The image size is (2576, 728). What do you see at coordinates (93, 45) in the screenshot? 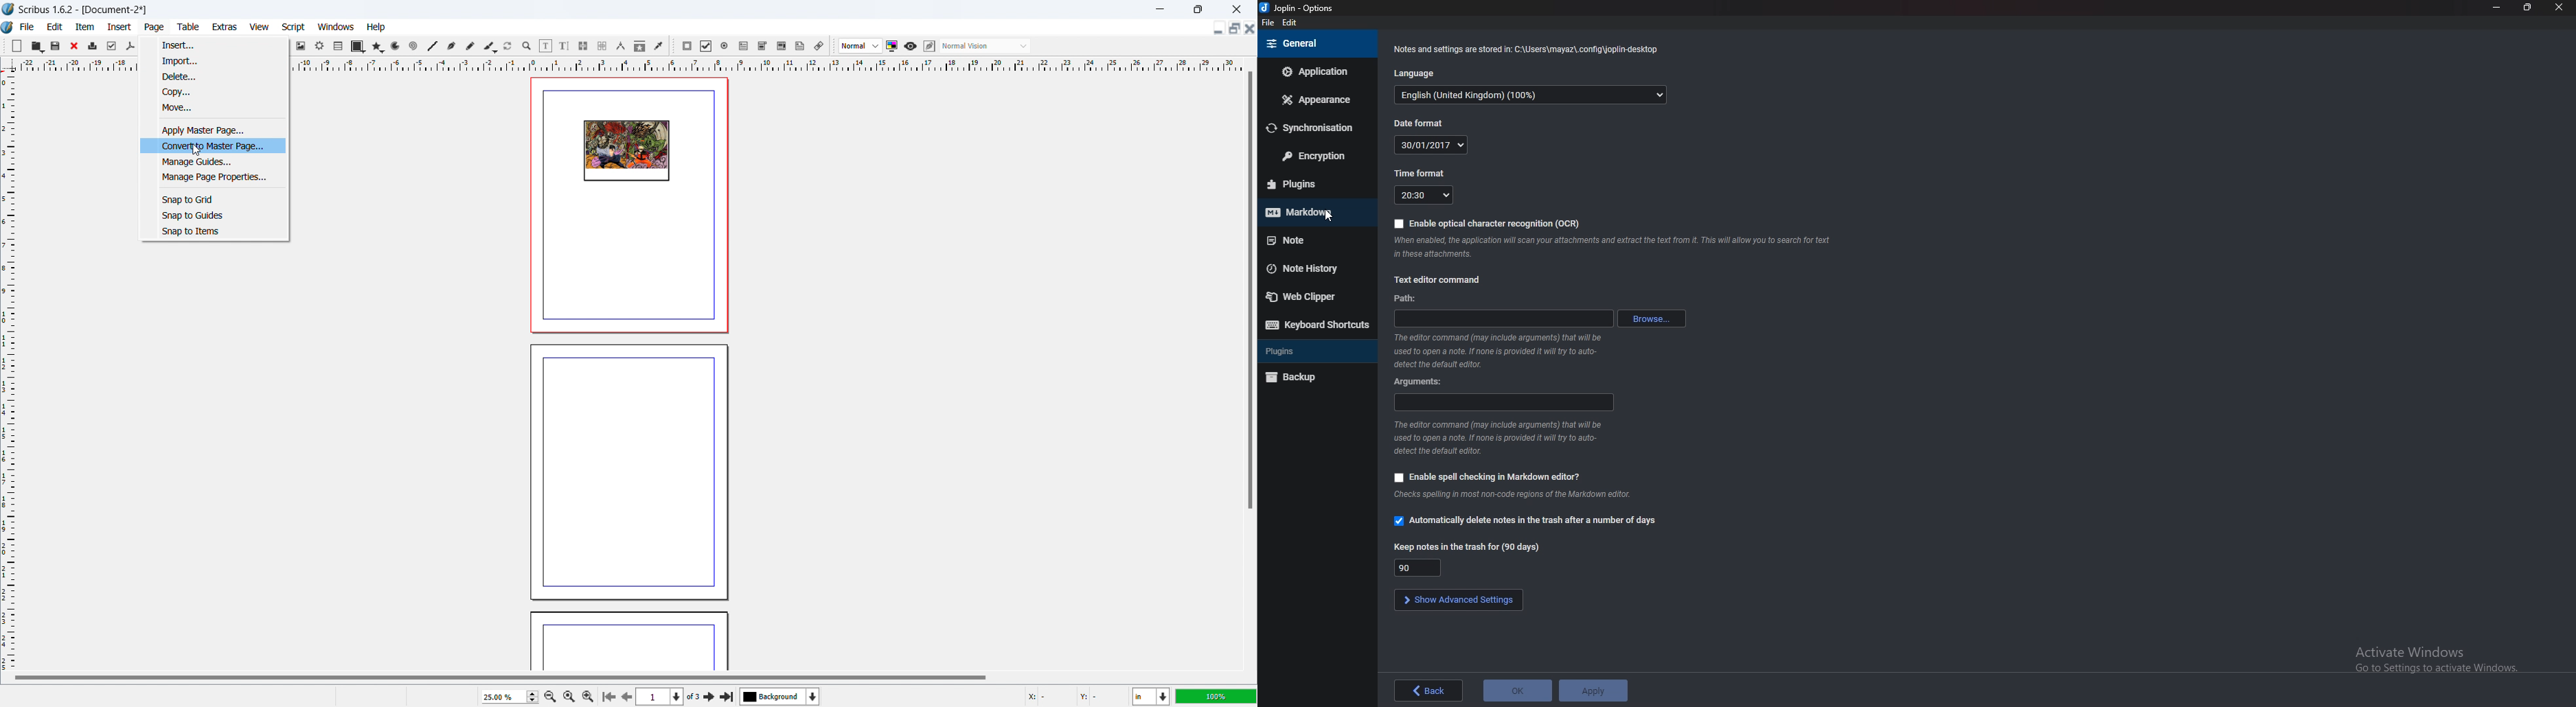
I see `print` at bounding box center [93, 45].